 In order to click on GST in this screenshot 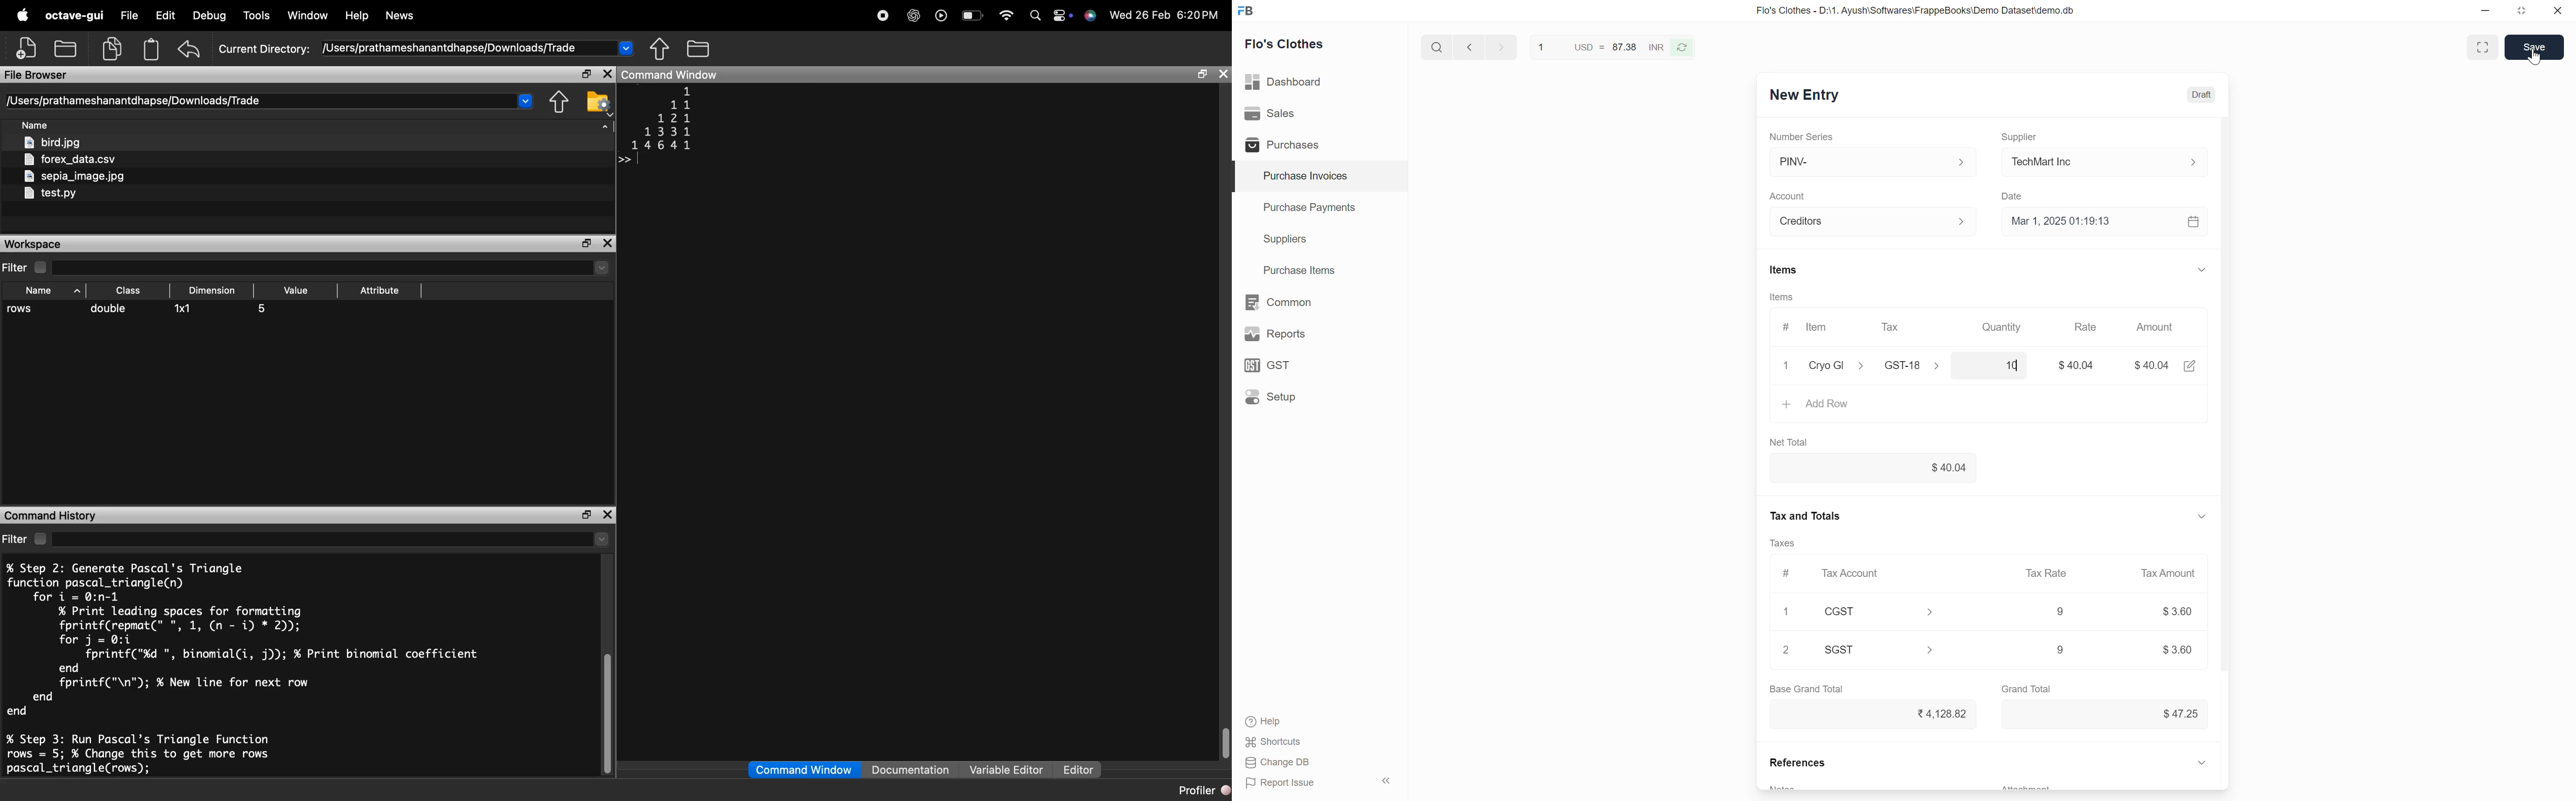, I will do `click(1272, 365)`.